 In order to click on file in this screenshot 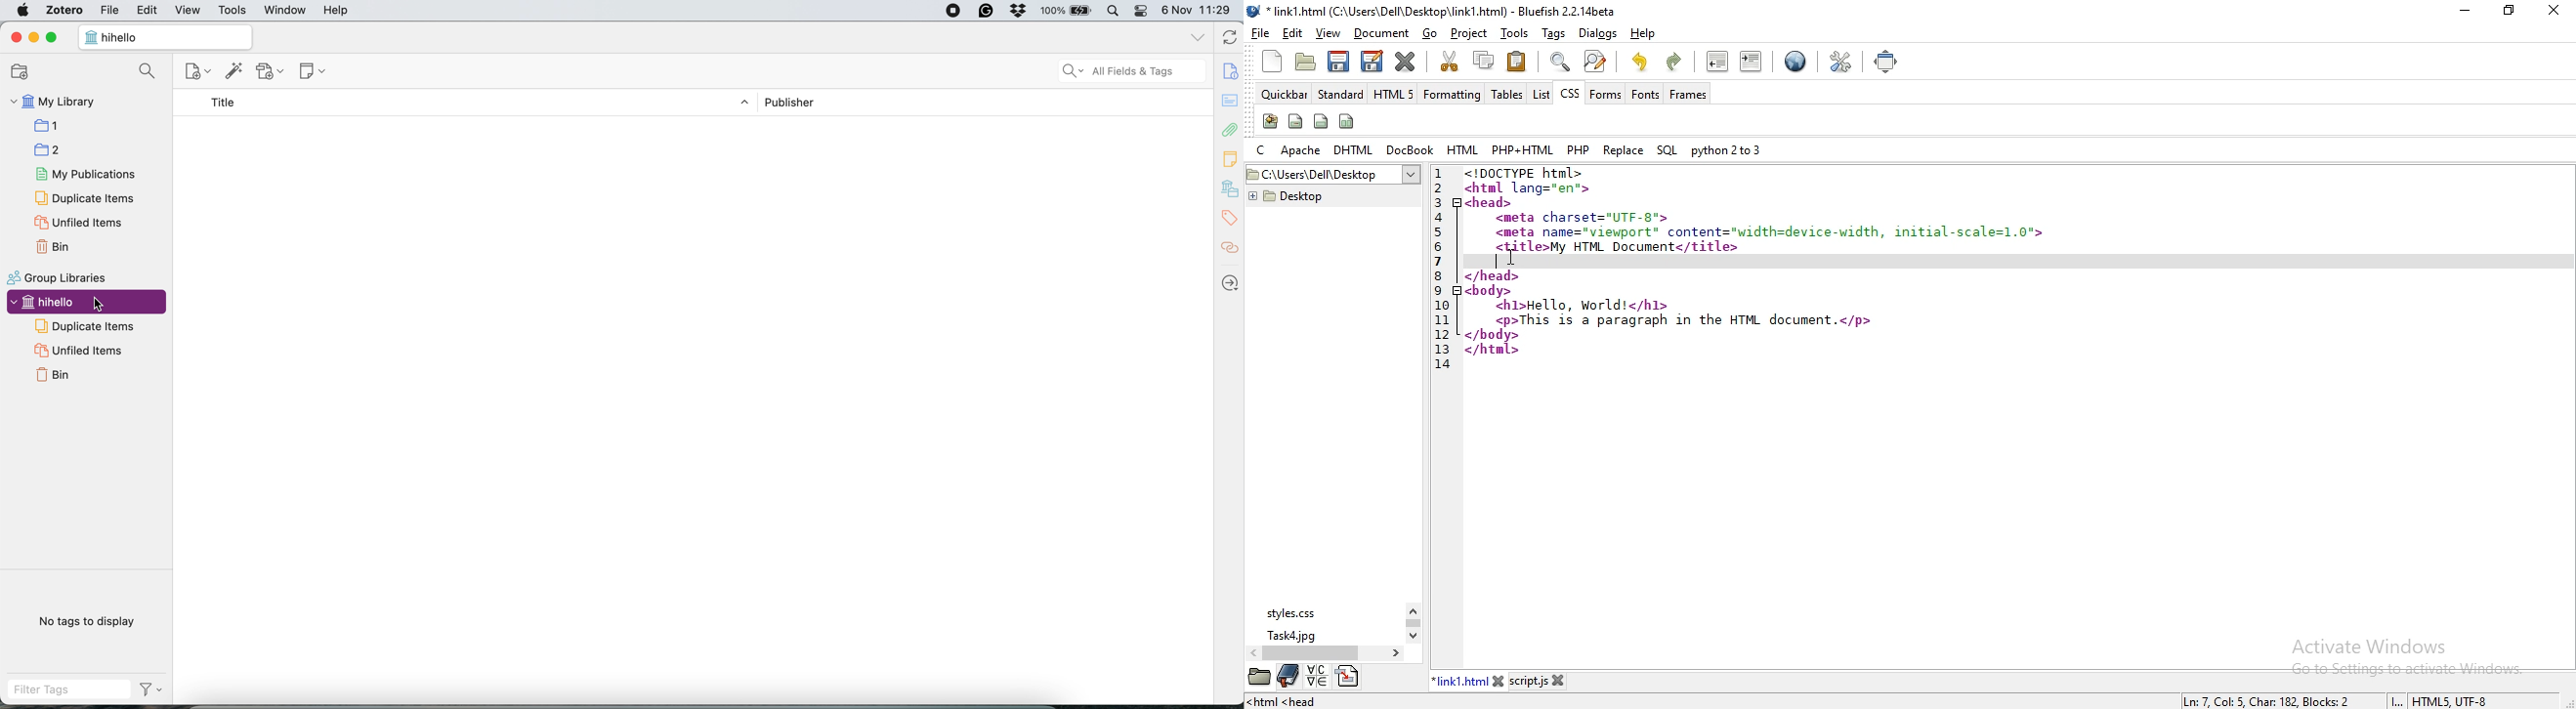, I will do `click(111, 11)`.